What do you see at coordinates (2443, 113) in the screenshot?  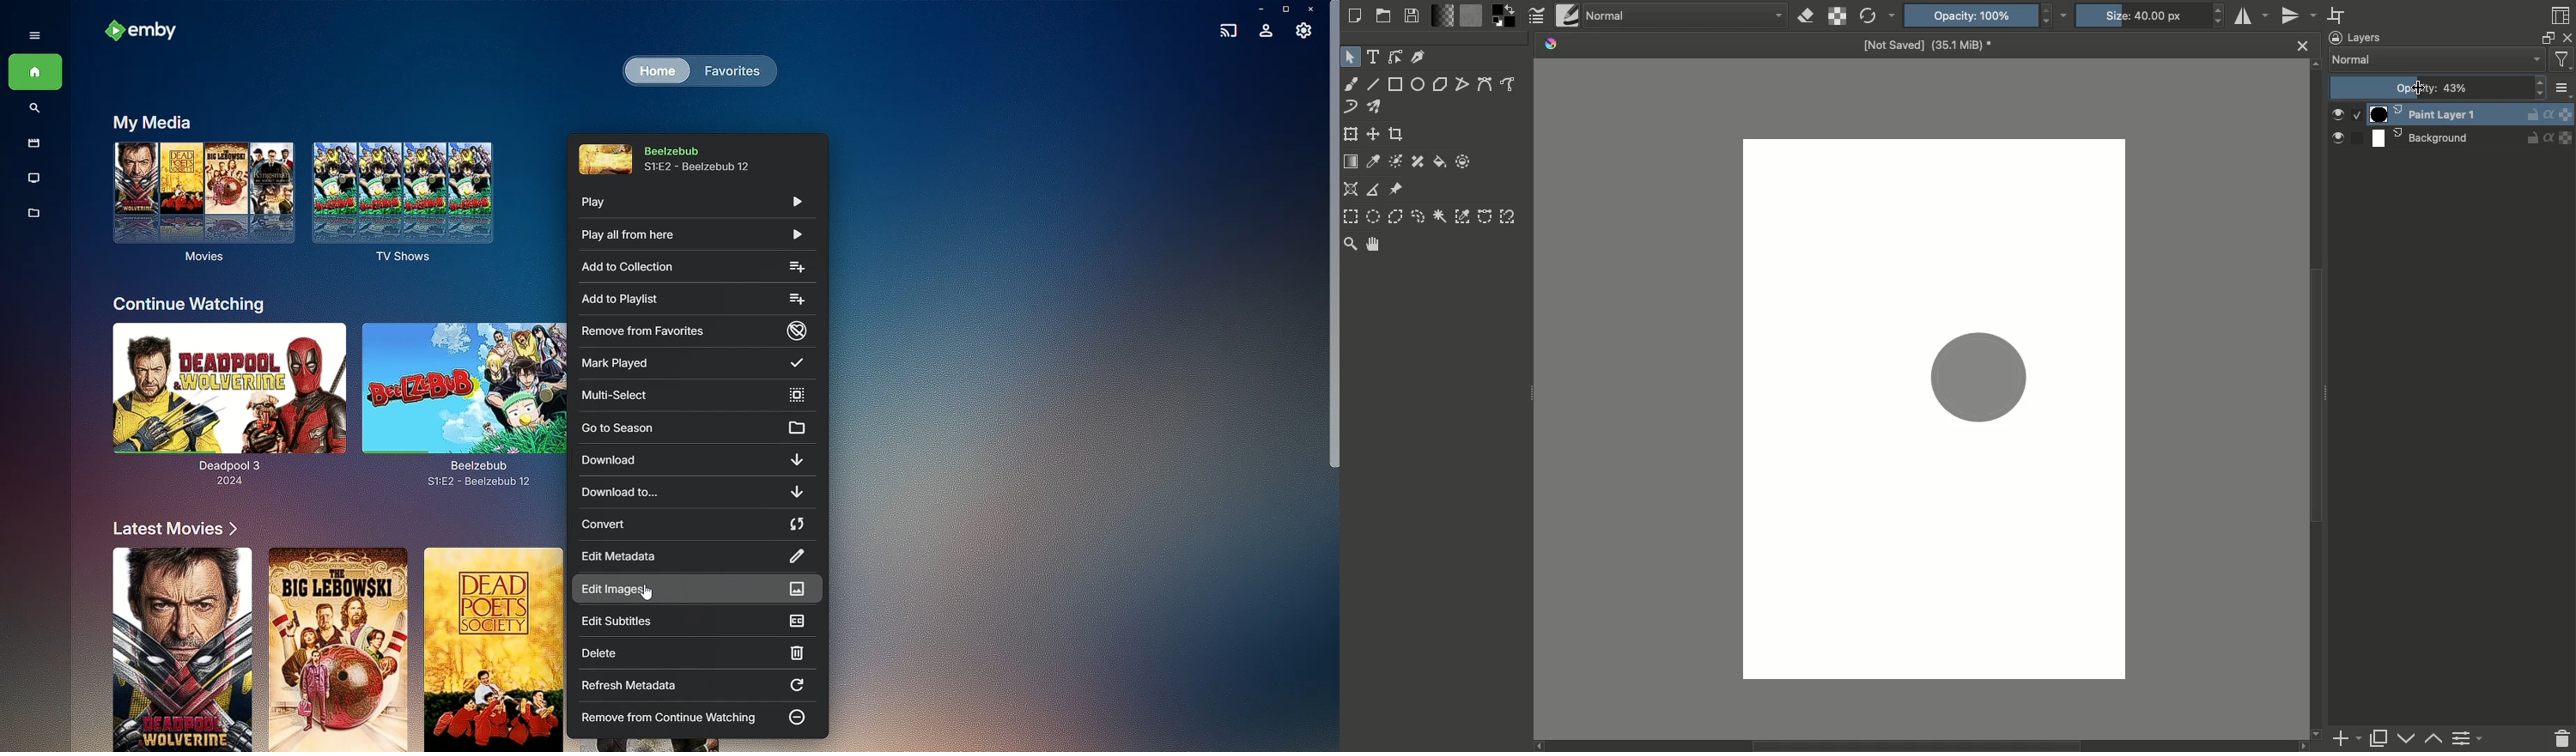 I see `Paint layer` at bounding box center [2443, 113].